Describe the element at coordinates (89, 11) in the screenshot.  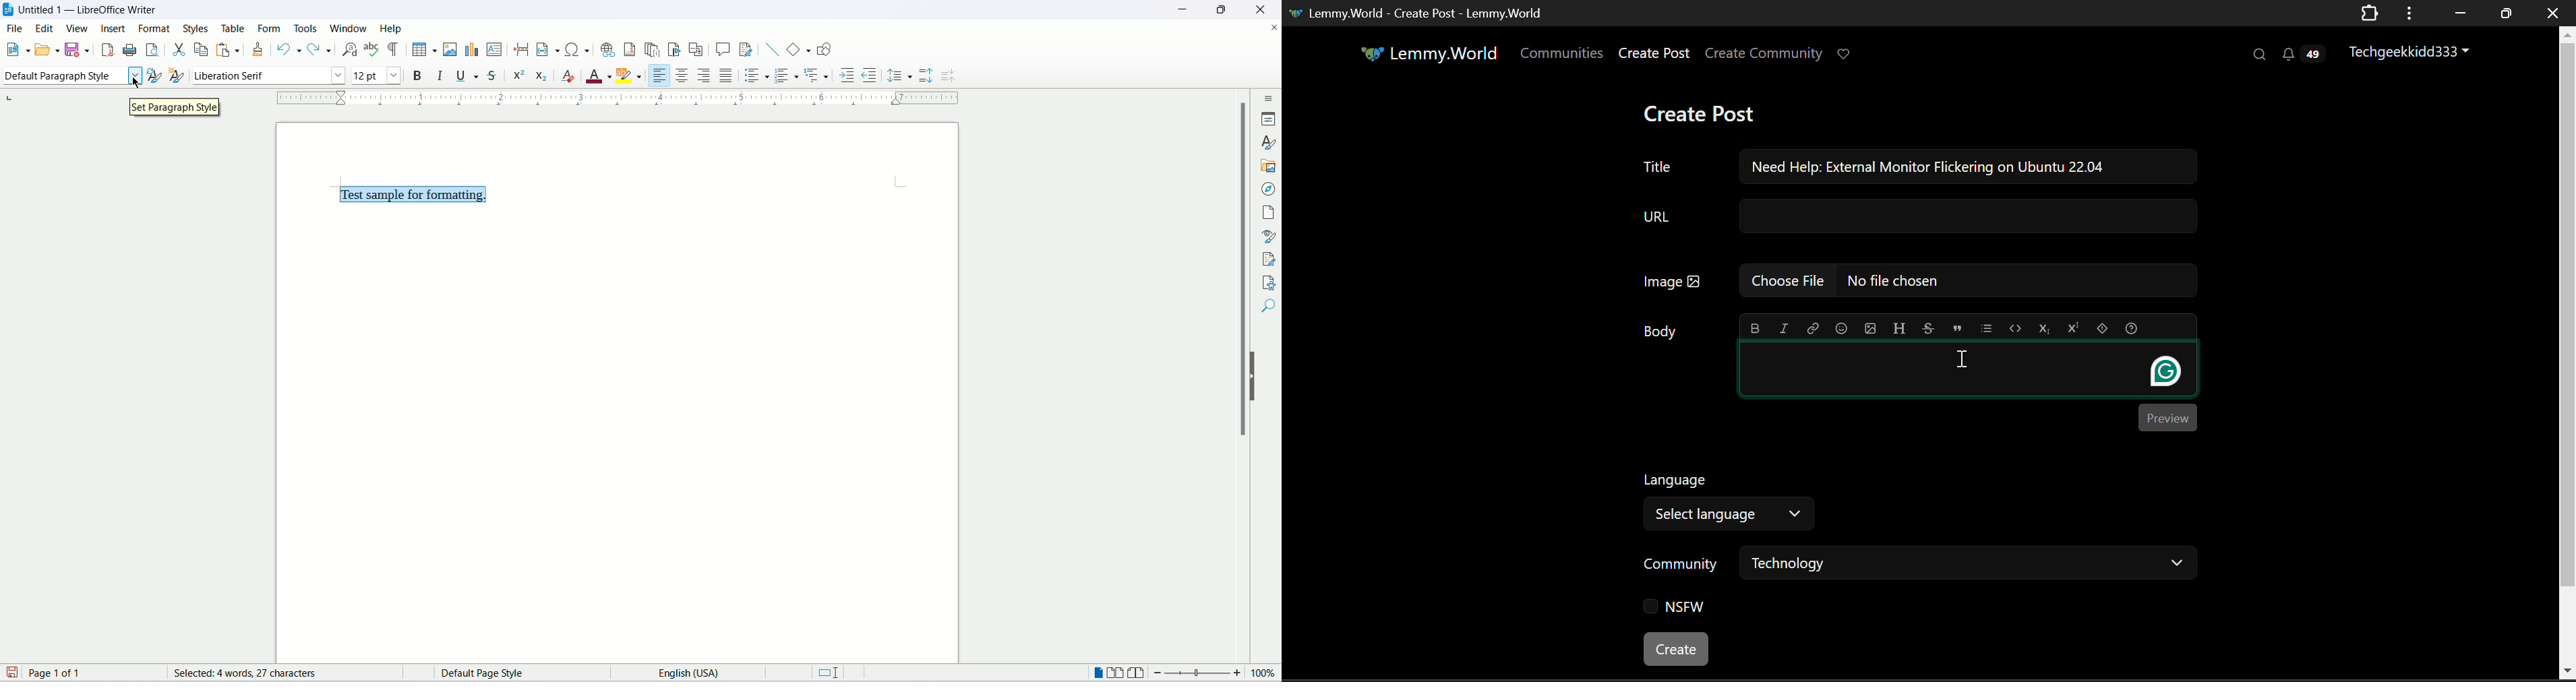
I see `Untitled 1 -- LibreOffice Writer` at that location.